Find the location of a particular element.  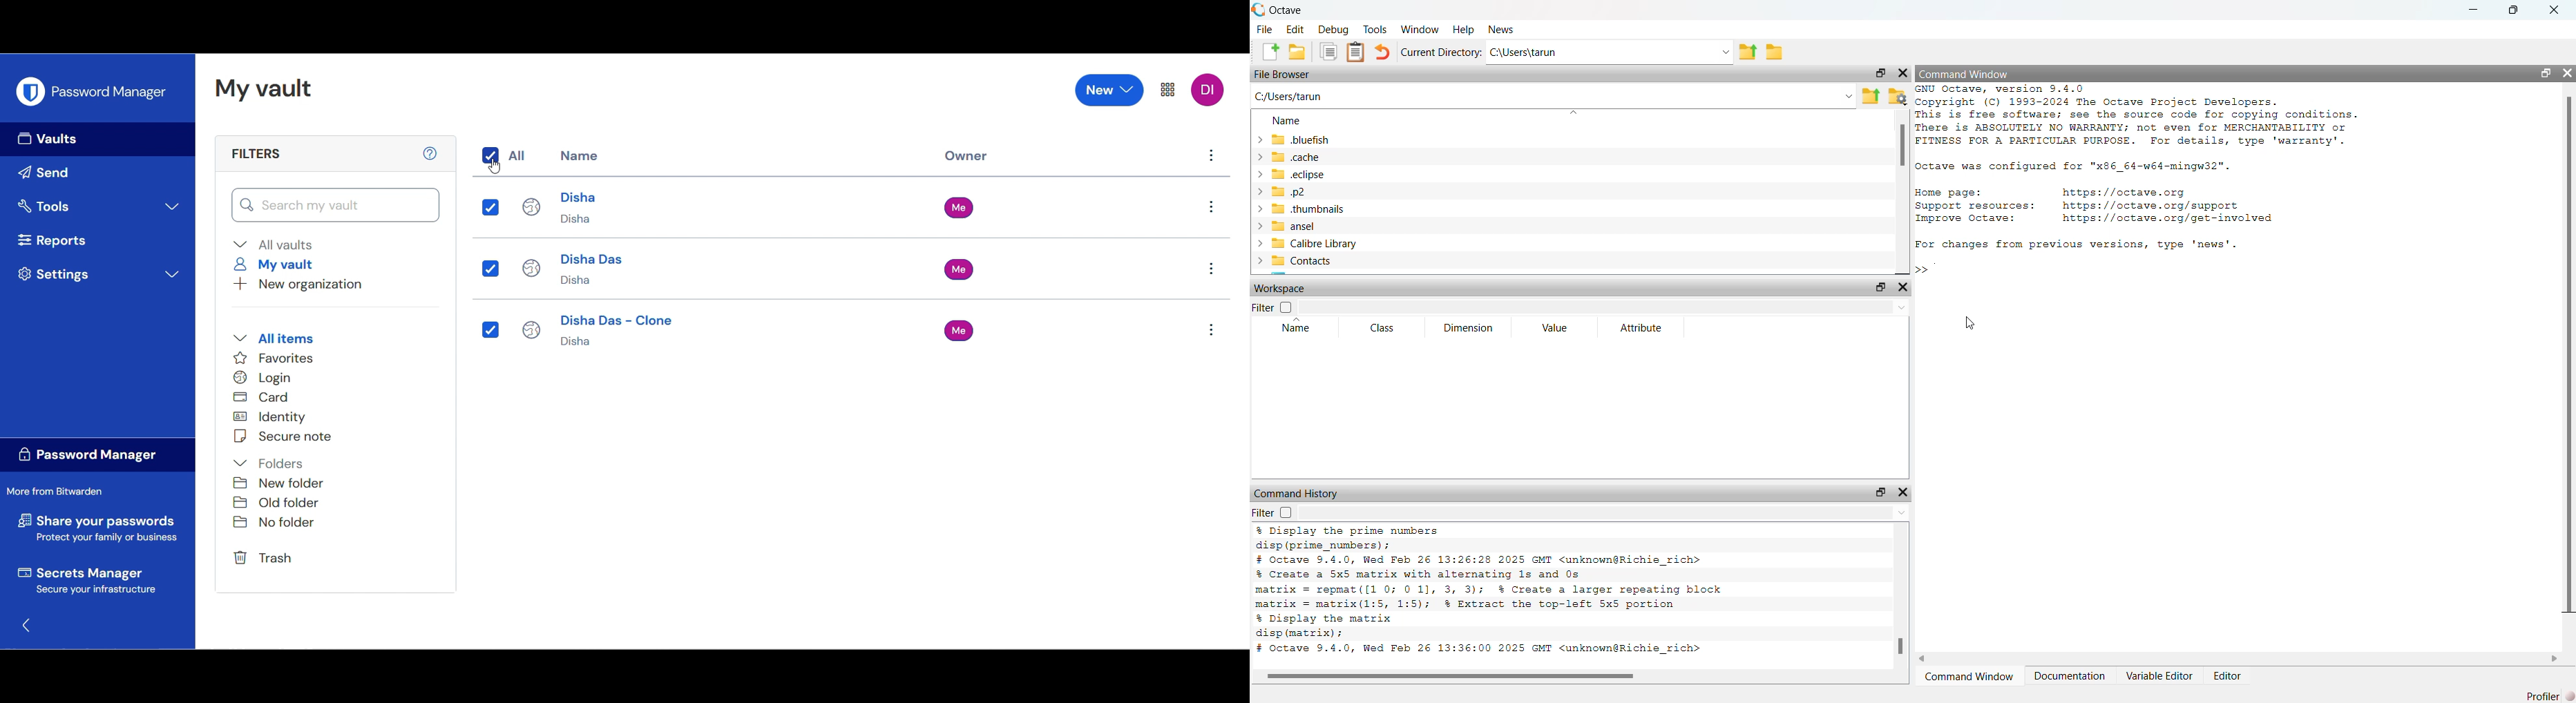

New folder is located at coordinates (279, 483).